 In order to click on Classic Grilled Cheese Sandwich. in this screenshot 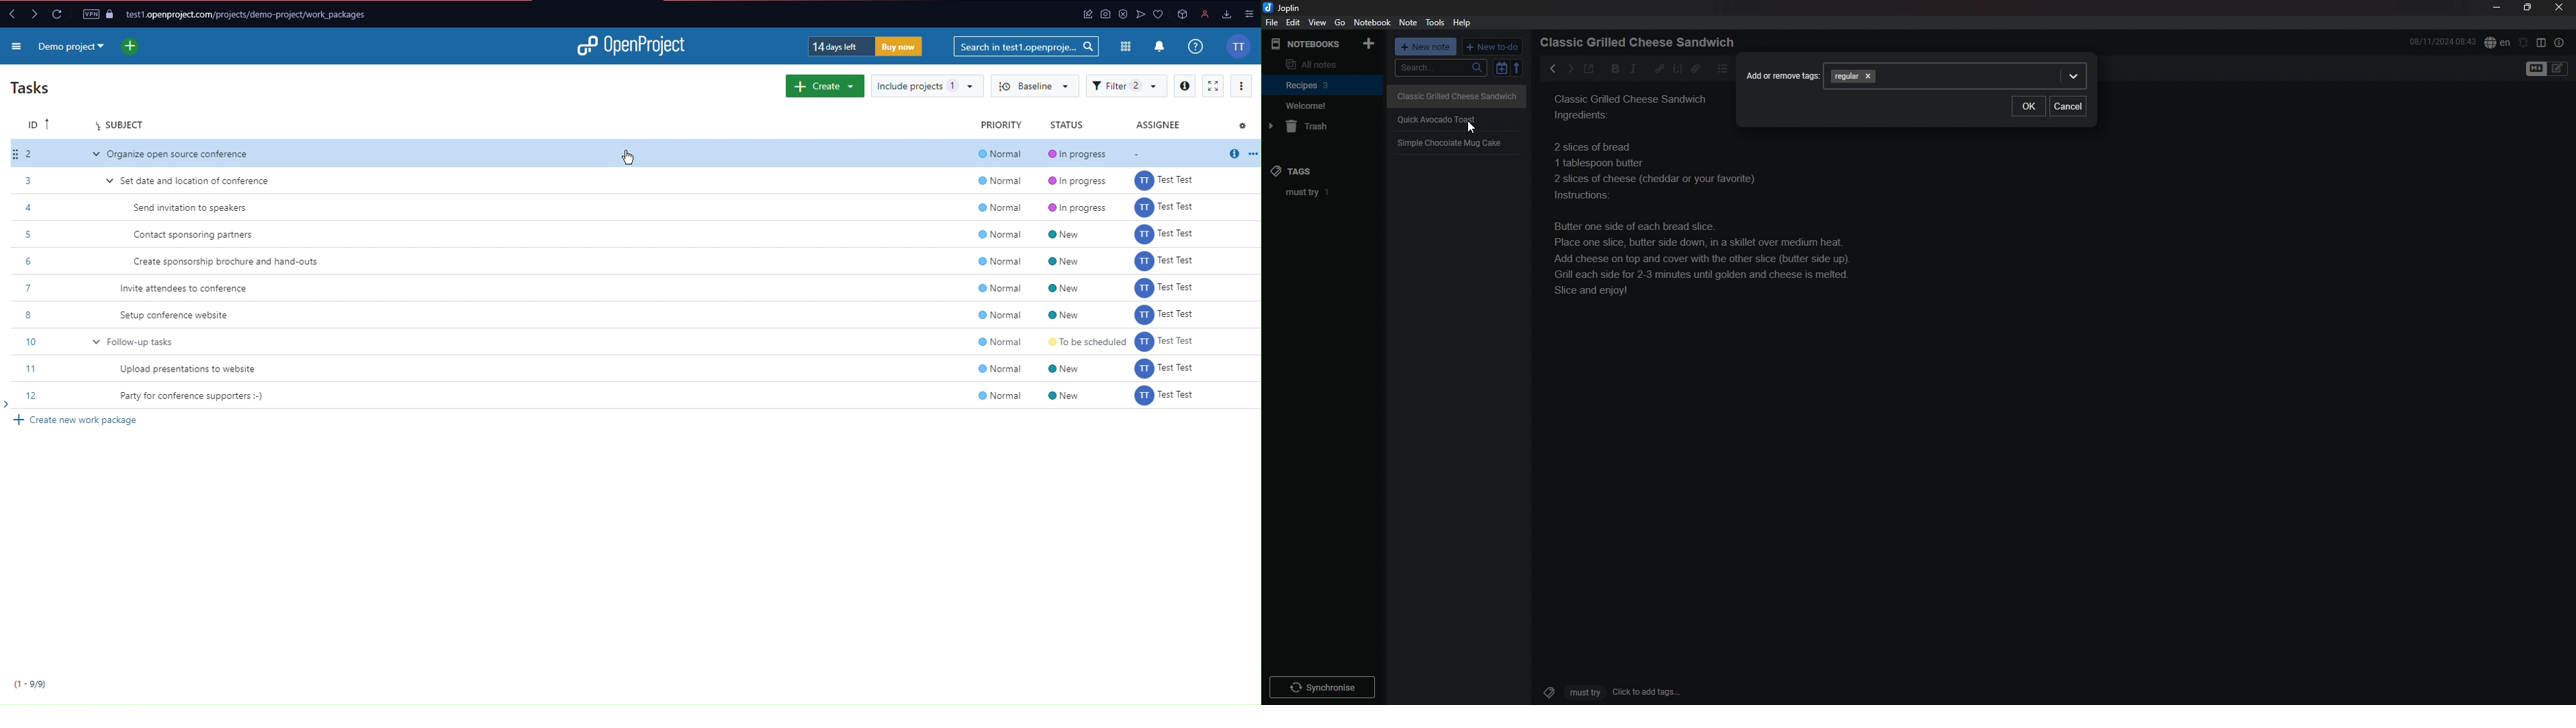, I will do `click(1630, 107)`.